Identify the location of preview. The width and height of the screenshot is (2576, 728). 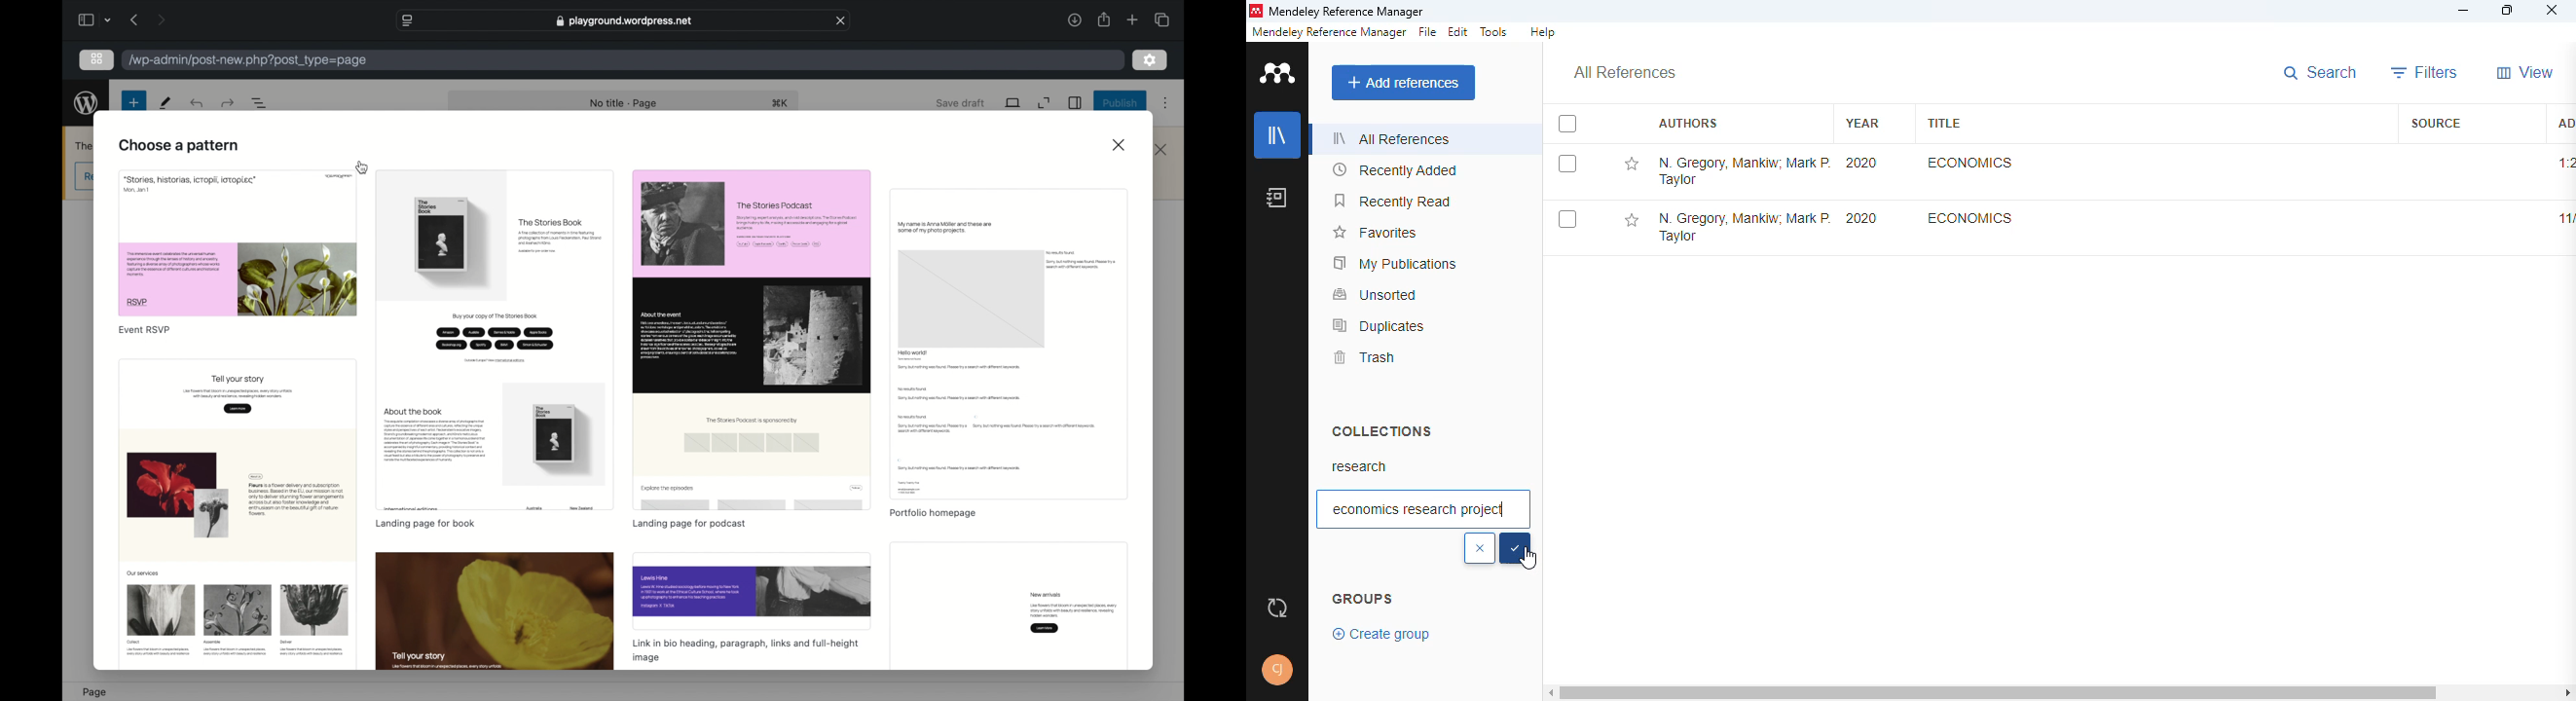
(234, 512).